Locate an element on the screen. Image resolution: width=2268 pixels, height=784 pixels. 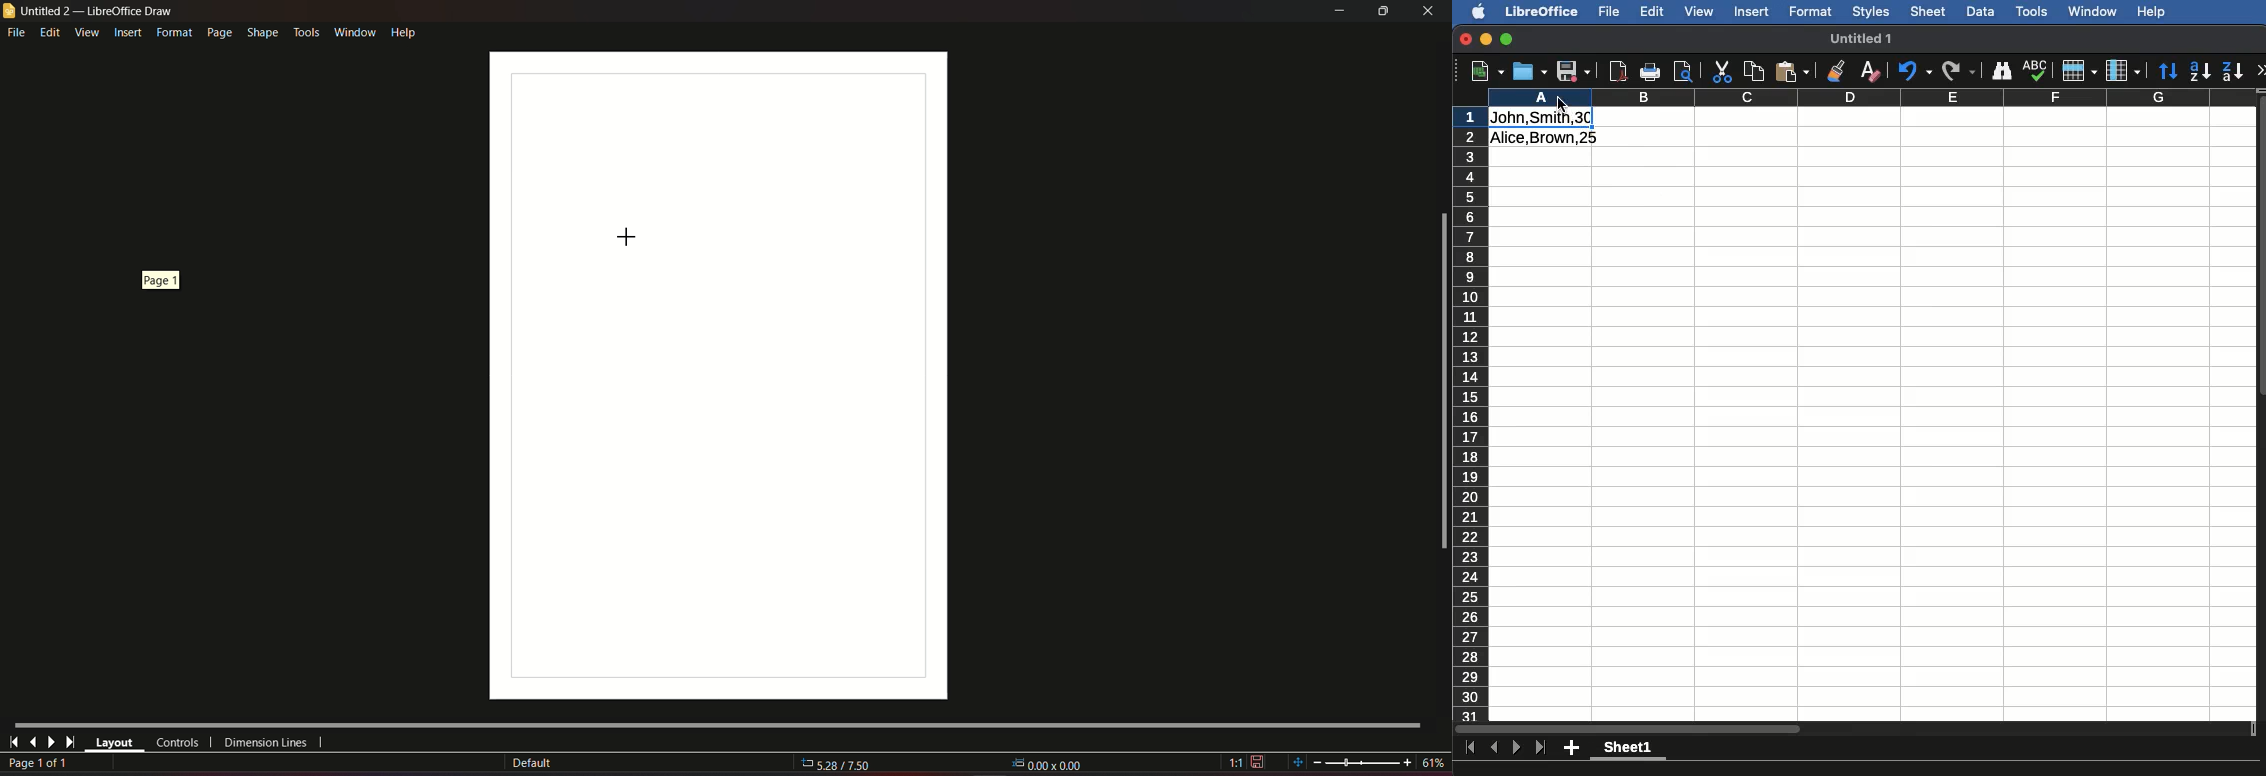
close is located at coordinates (1429, 11).